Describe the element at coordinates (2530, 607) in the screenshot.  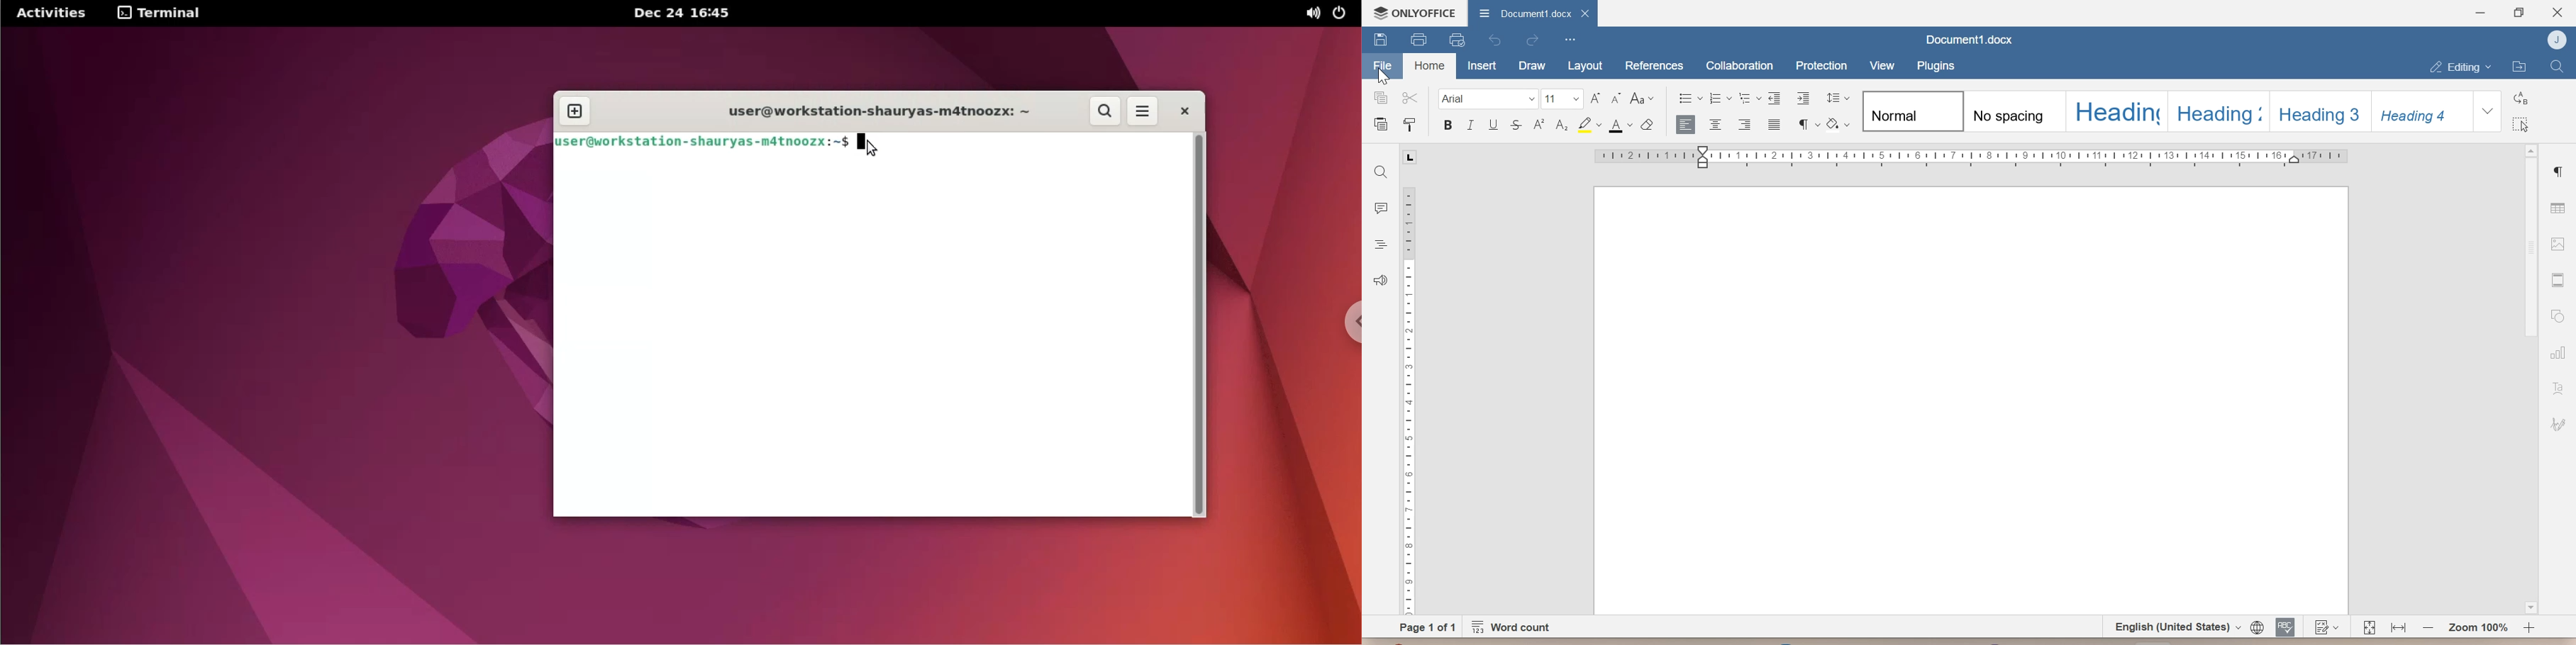
I see `Scroll down` at that location.